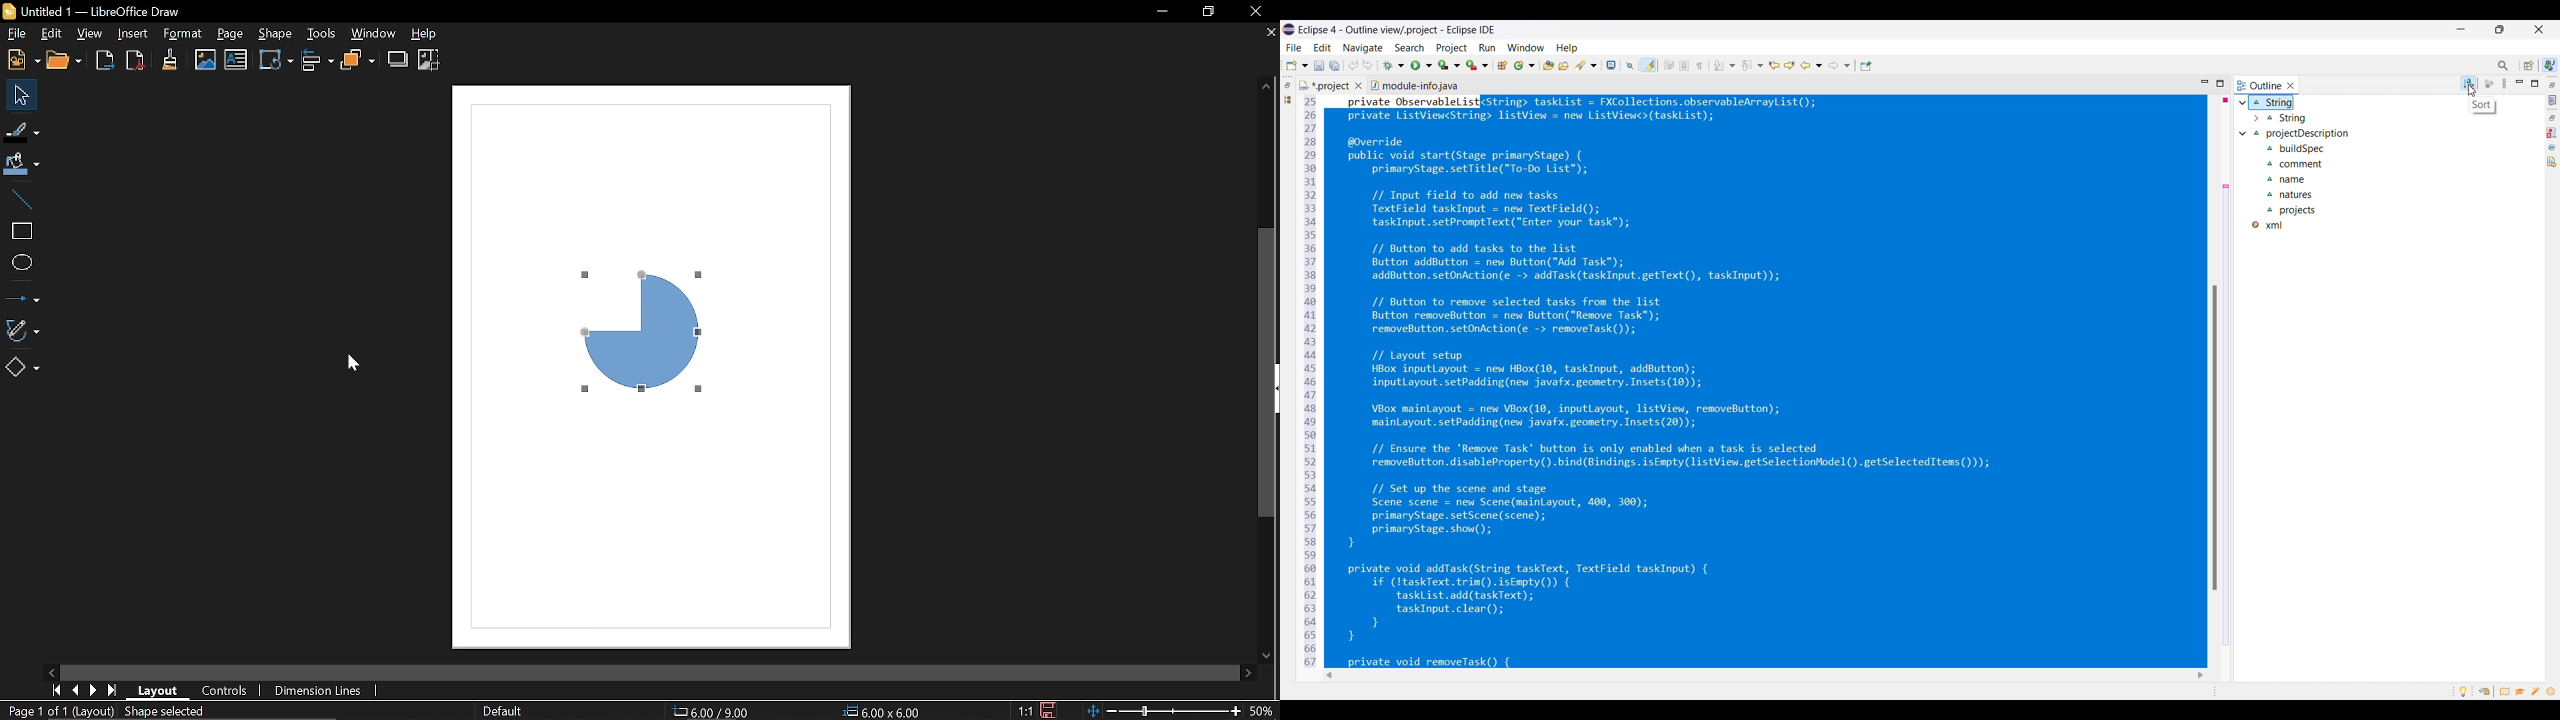 The height and width of the screenshot is (728, 2576). What do you see at coordinates (1264, 710) in the screenshot?
I see `Current zoom` at bounding box center [1264, 710].